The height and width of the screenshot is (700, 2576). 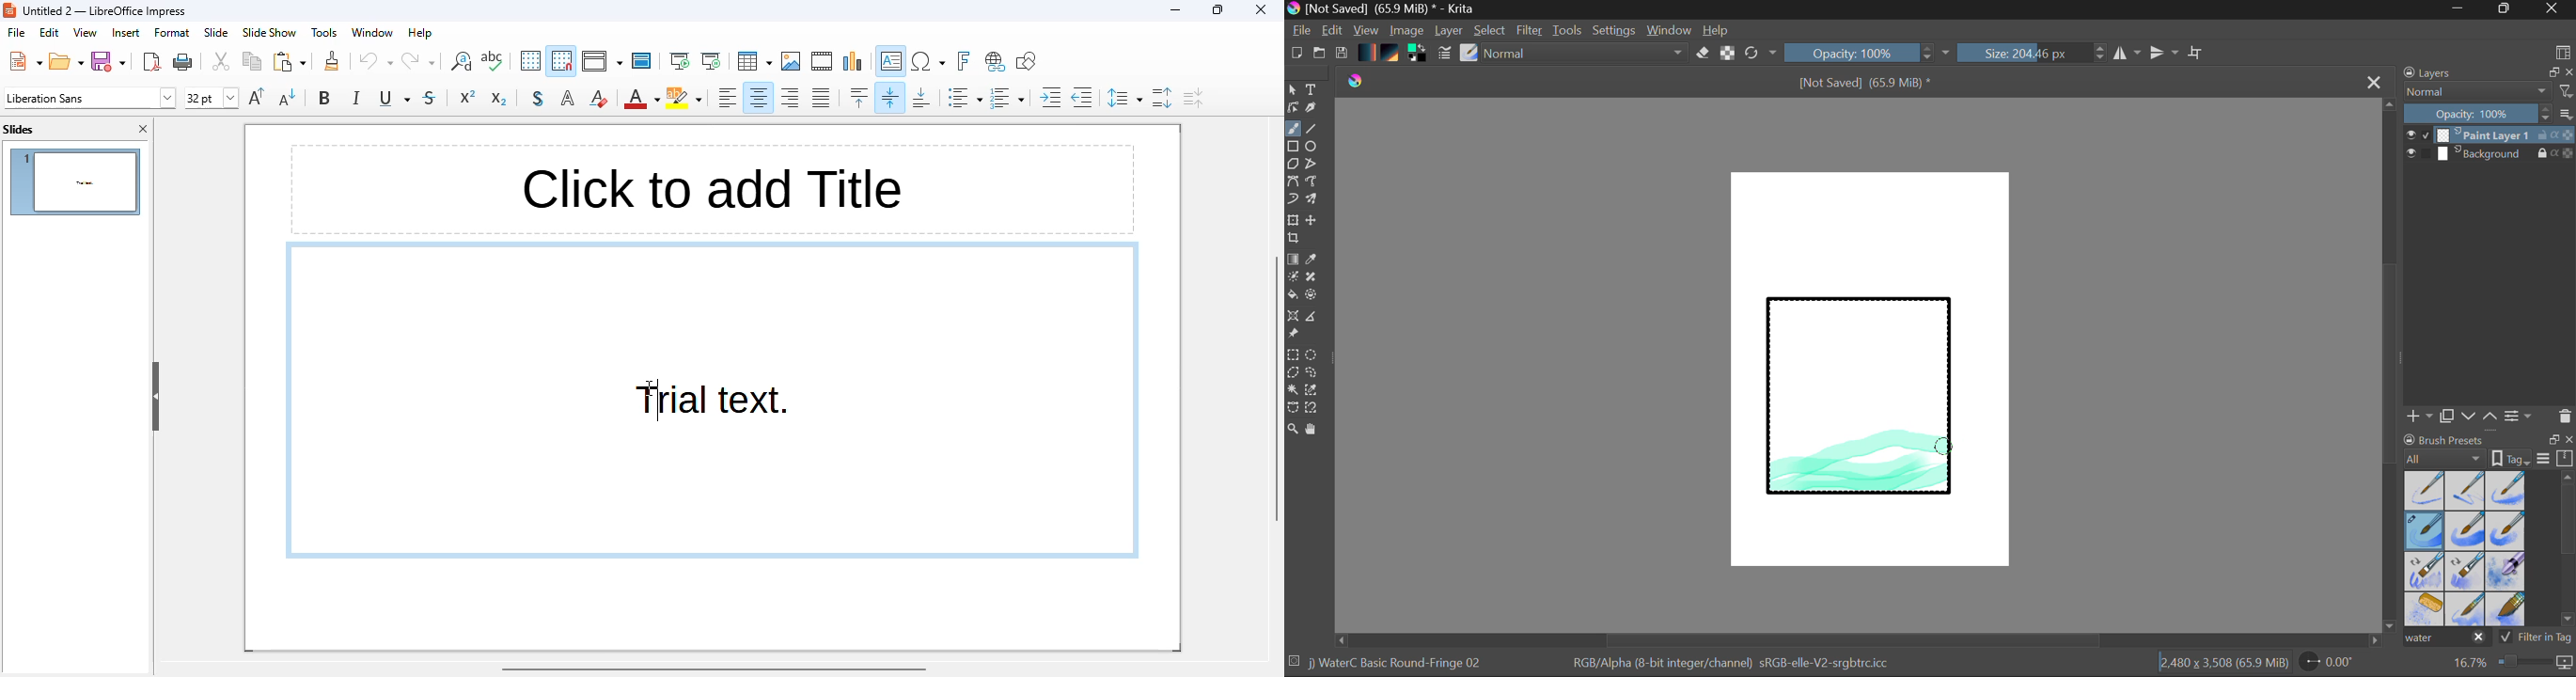 What do you see at coordinates (332, 60) in the screenshot?
I see `clone formatting` at bounding box center [332, 60].